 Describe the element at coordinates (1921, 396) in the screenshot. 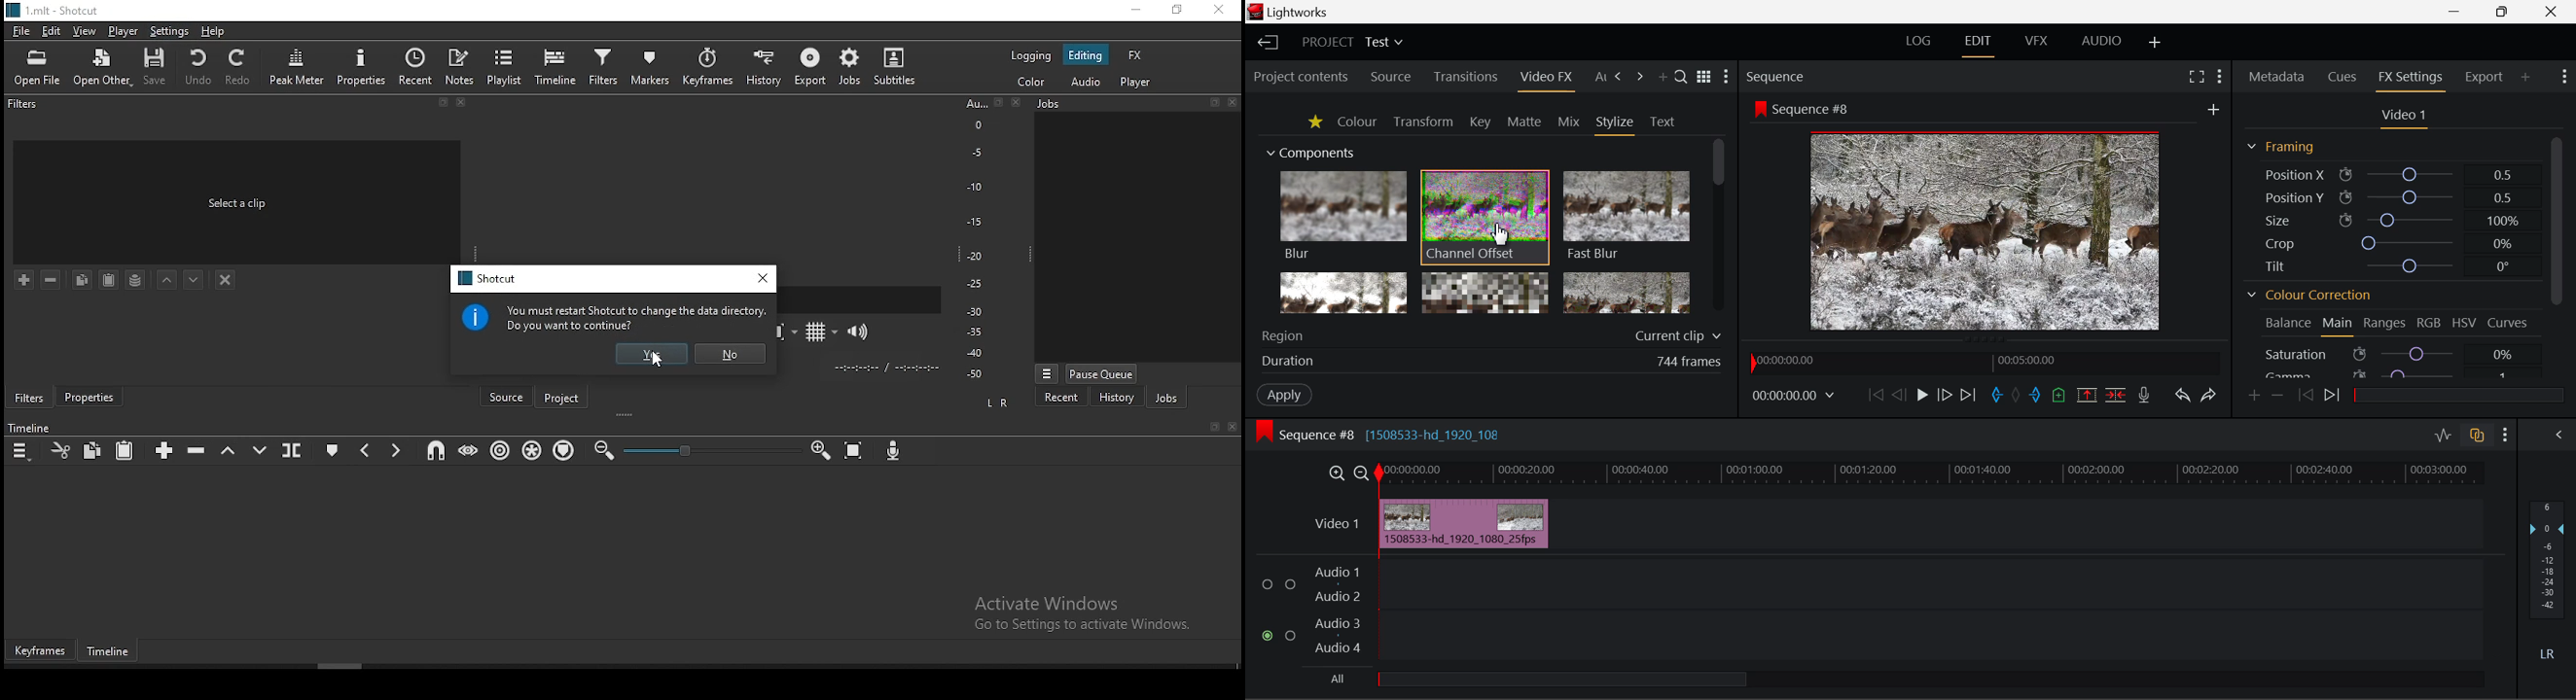

I see `Play` at that location.